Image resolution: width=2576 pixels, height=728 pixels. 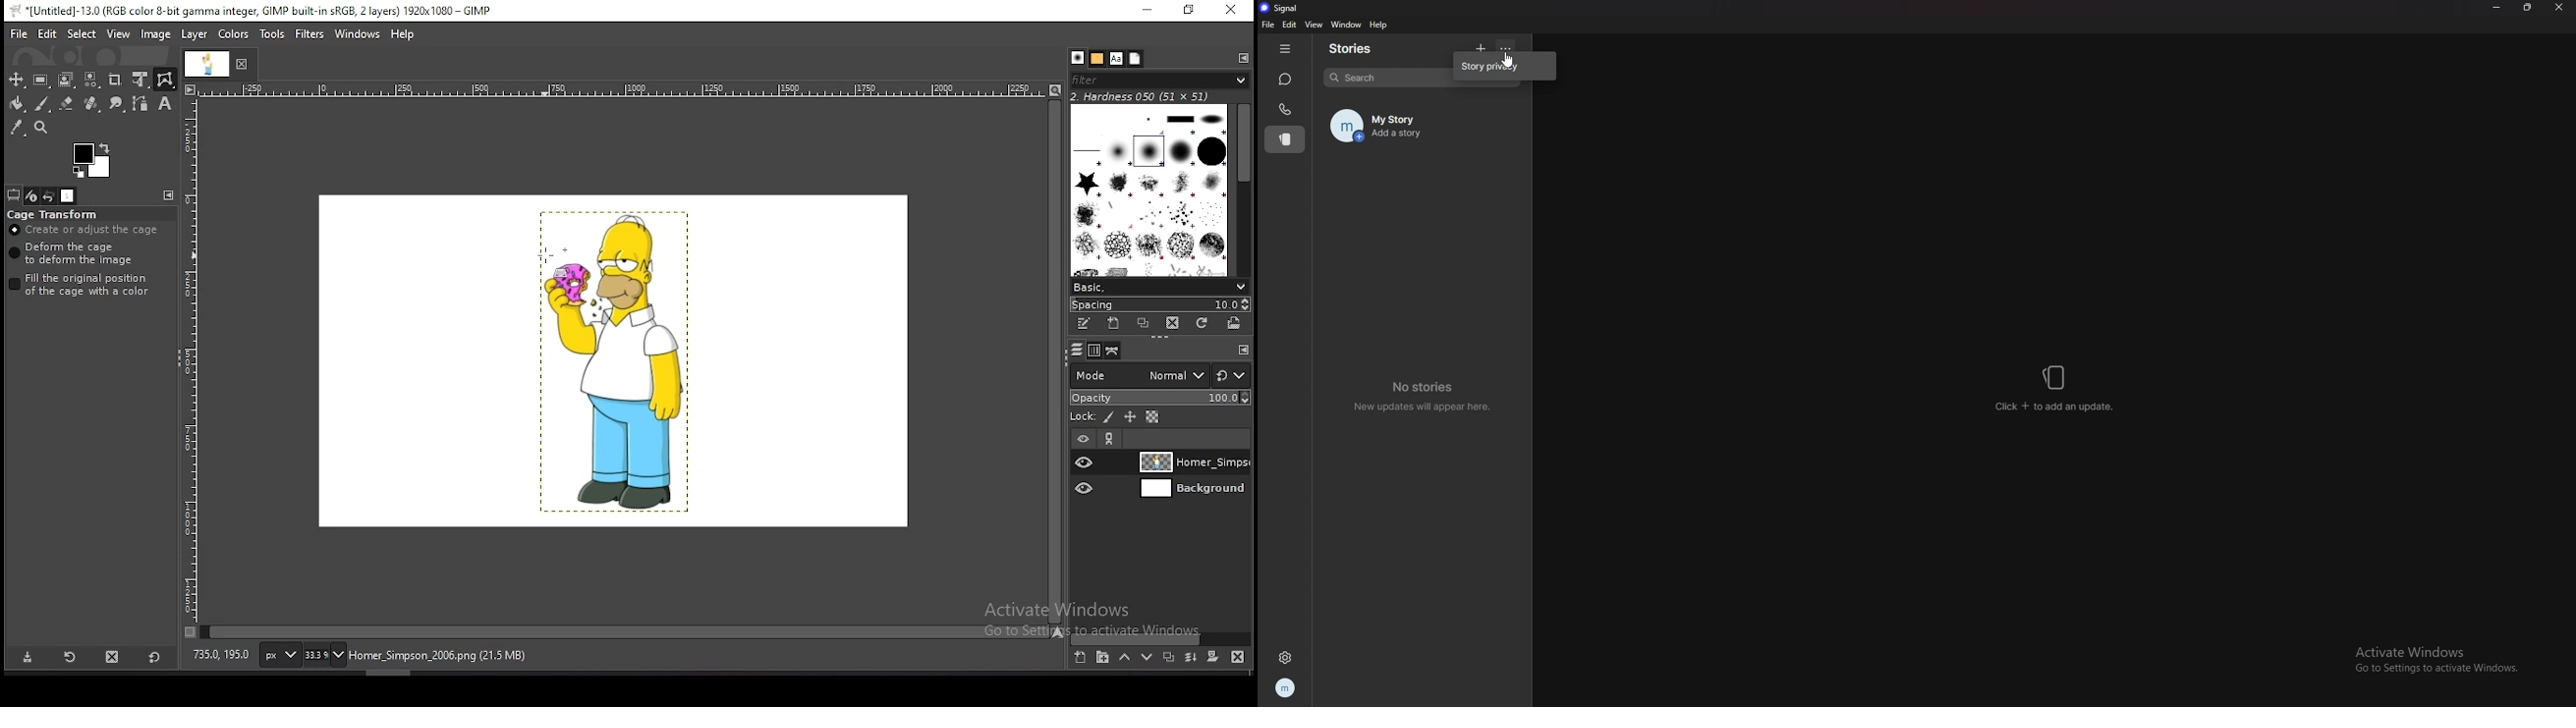 What do you see at coordinates (1116, 325) in the screenshot?
I see `create a new brush` at bounding box center [1116, 325].